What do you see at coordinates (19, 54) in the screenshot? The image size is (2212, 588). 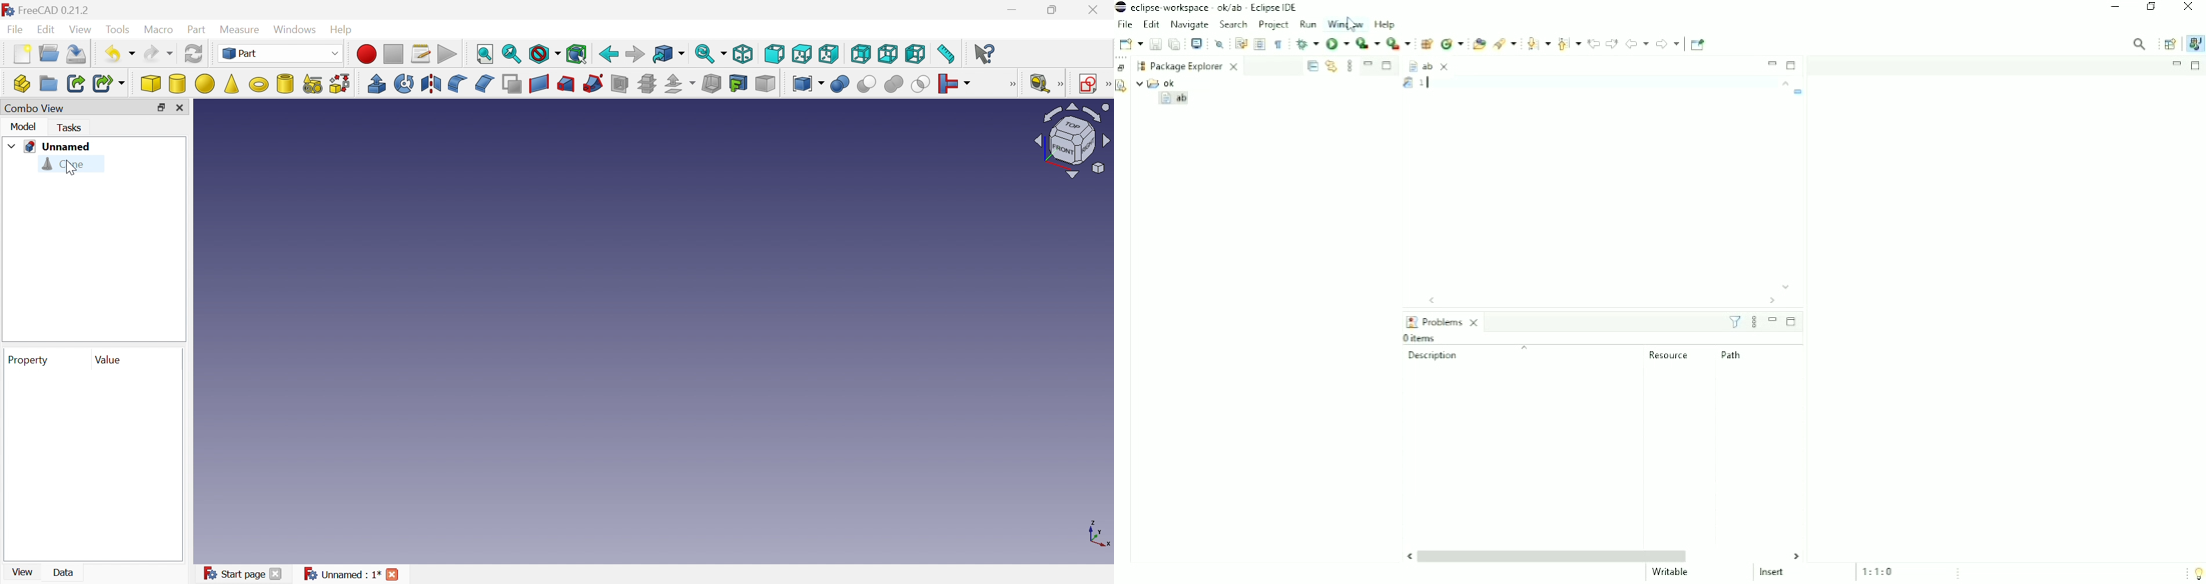 I see `New` at bounding box center [19, 54].